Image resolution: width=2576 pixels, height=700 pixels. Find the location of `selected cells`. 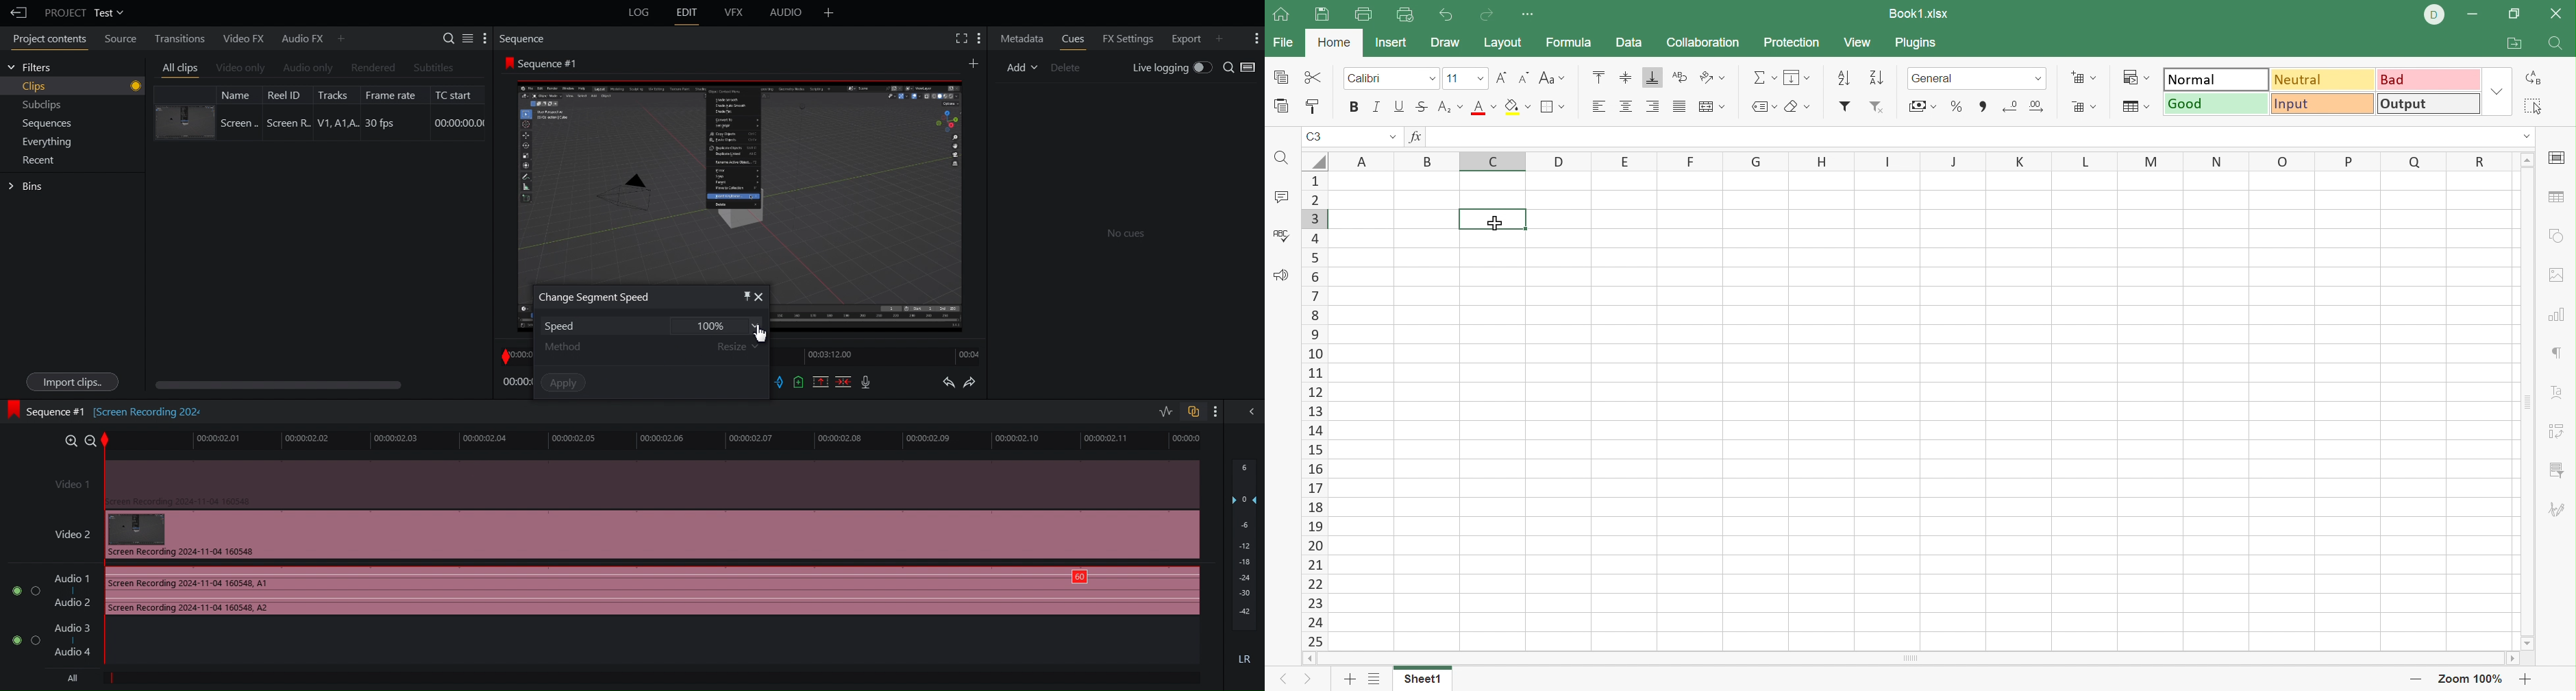

selected cells is located at coordinates (1494, 219).